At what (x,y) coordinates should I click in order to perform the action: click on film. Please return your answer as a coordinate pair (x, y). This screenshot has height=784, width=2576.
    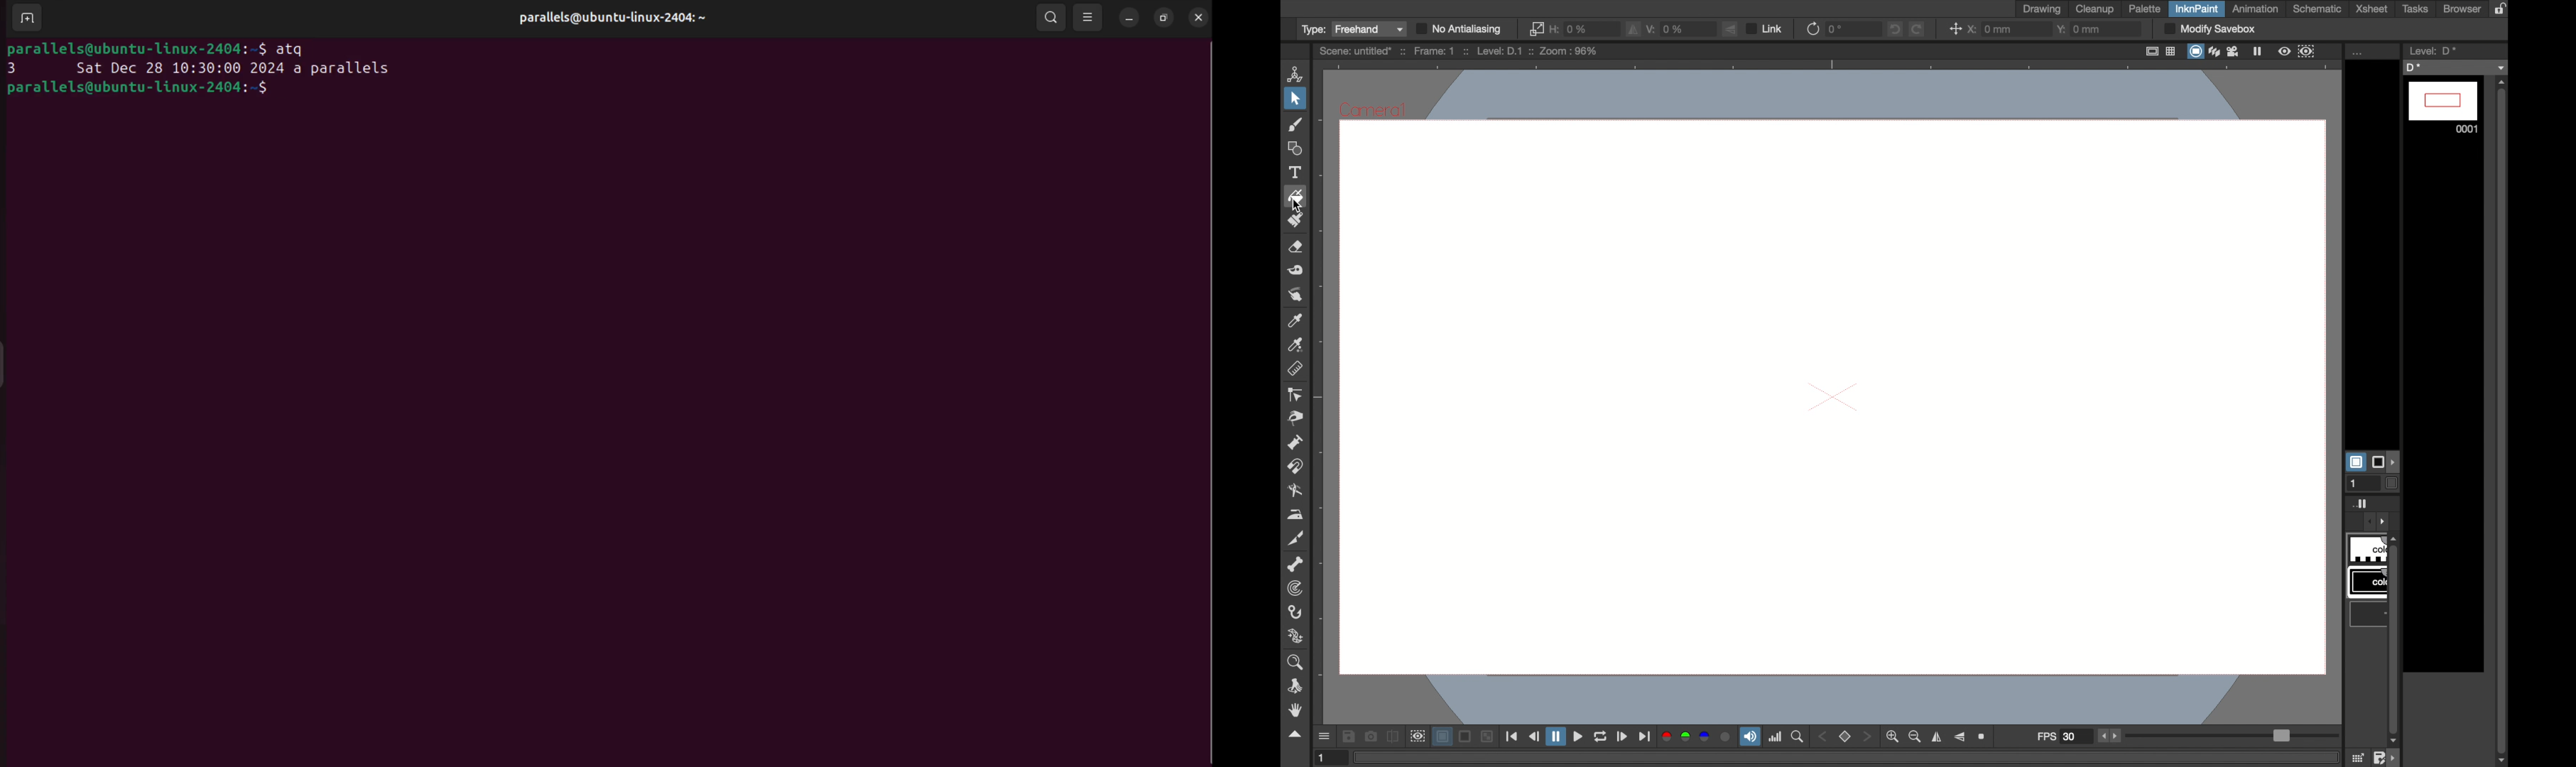
    Looking at the image, I should click on (2236, 51).